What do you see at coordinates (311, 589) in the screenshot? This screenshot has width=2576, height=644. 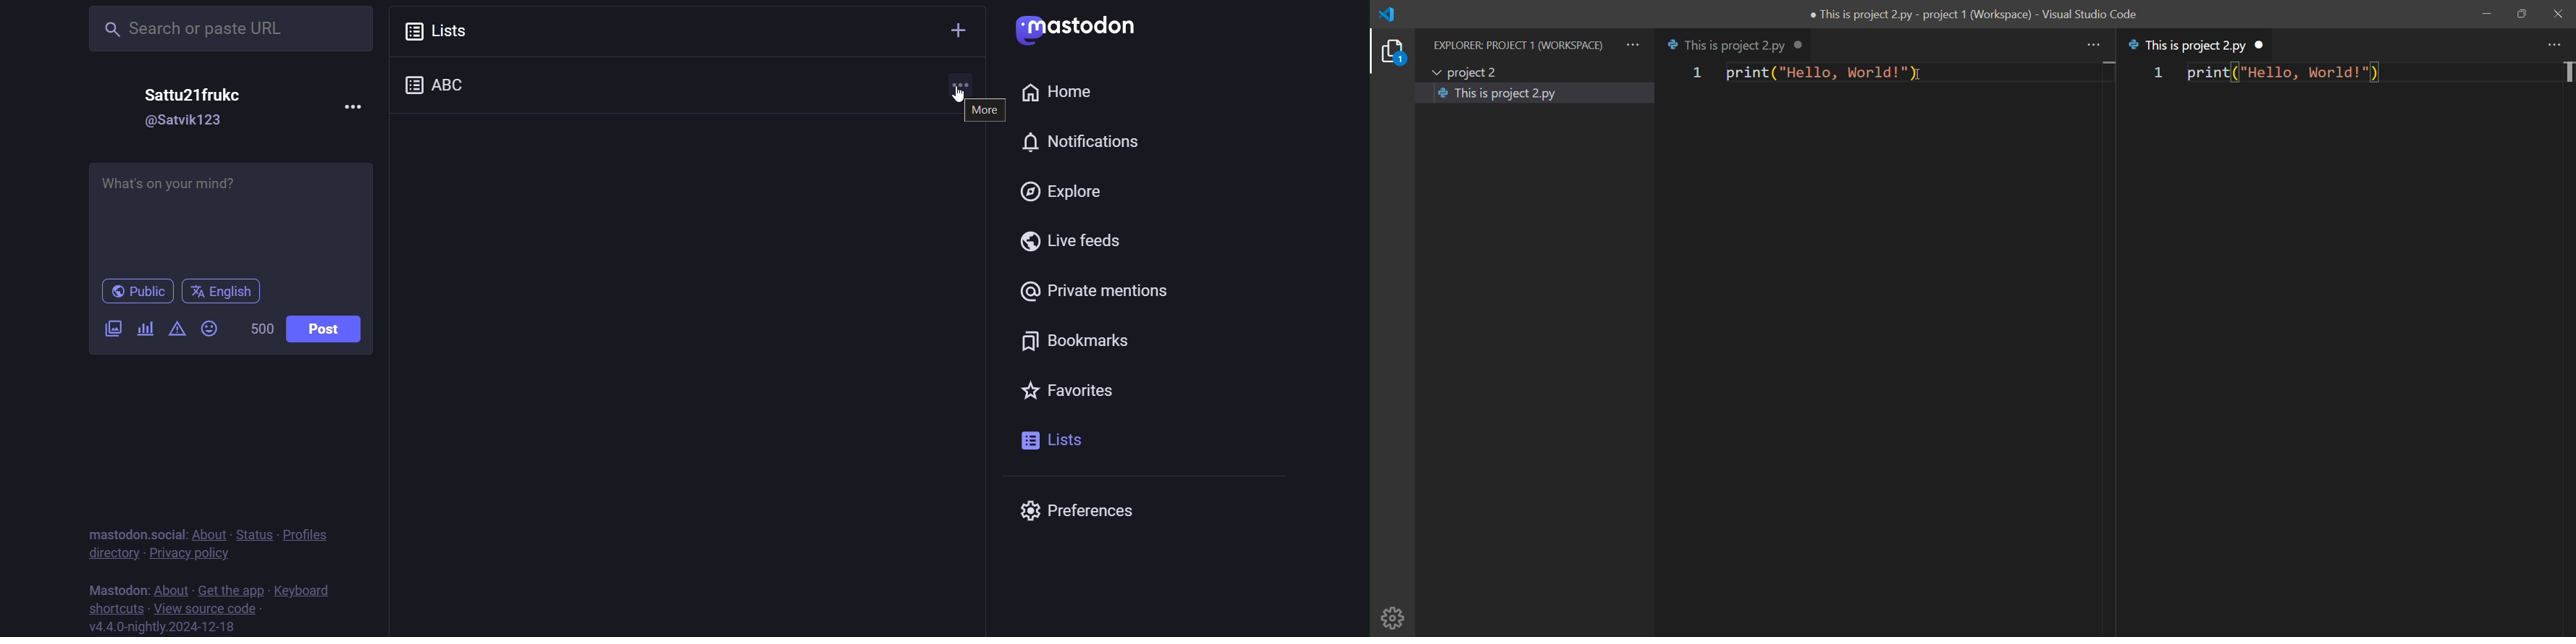 I see `keyboard` at bounding box center [311, 589].